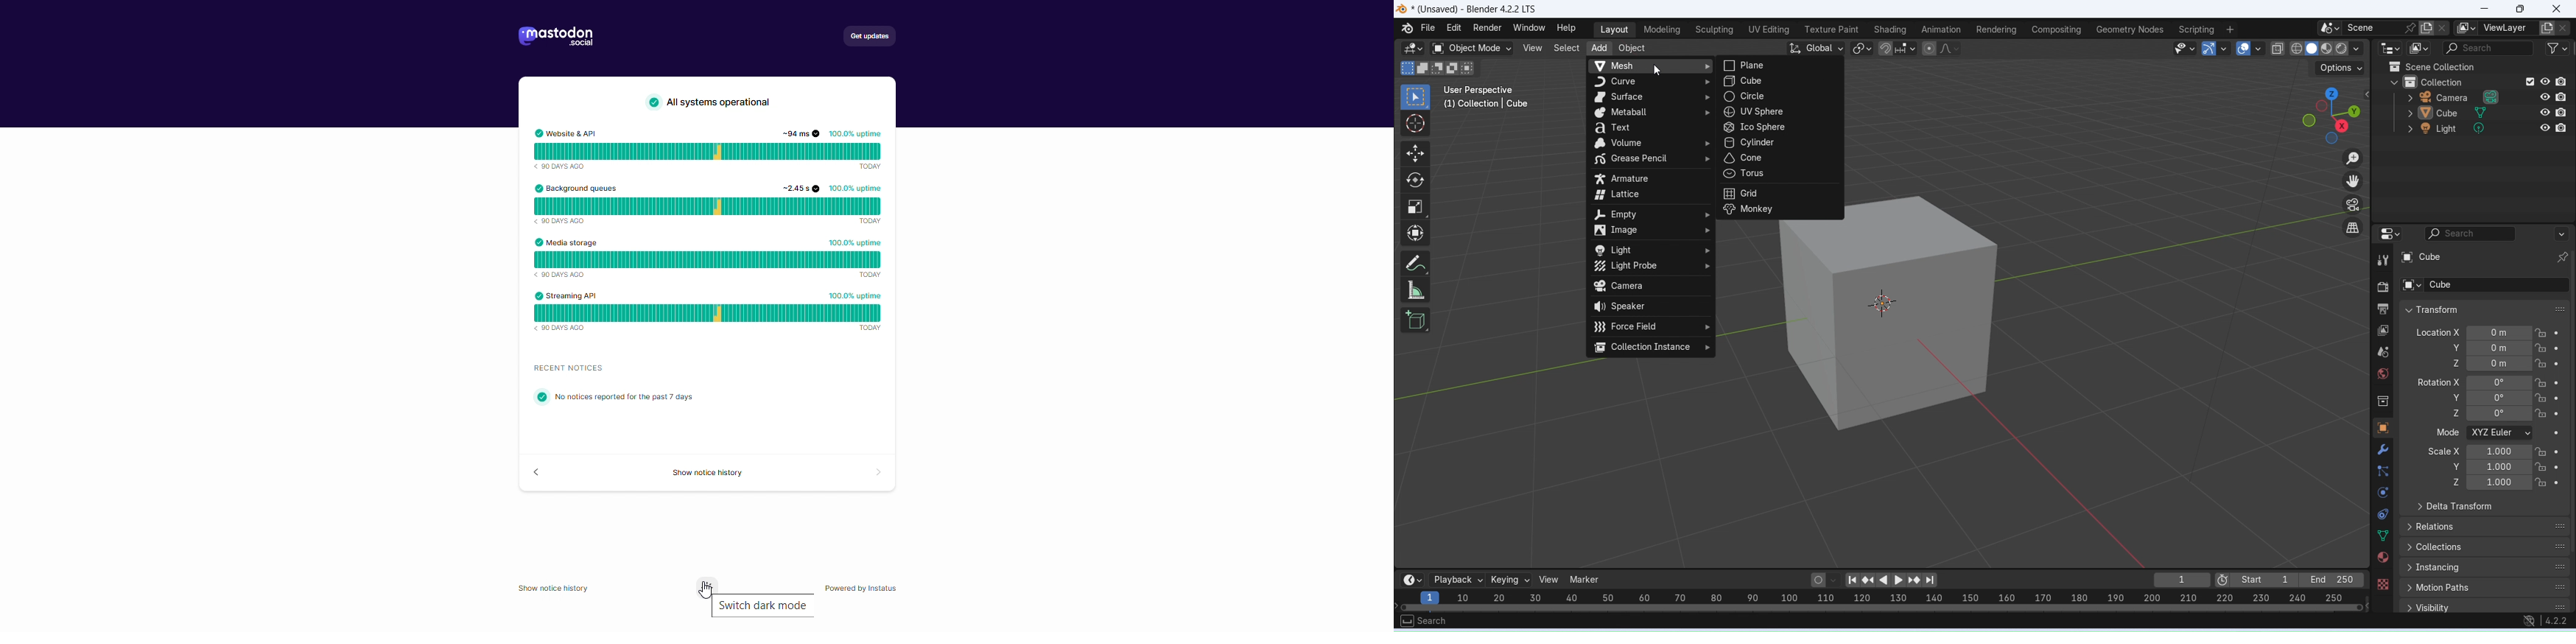 This screenshot has height=644, width=2576. Describe the element at coordinates (2223, 579) in the screenshot. I see `Use preview range` at that location.